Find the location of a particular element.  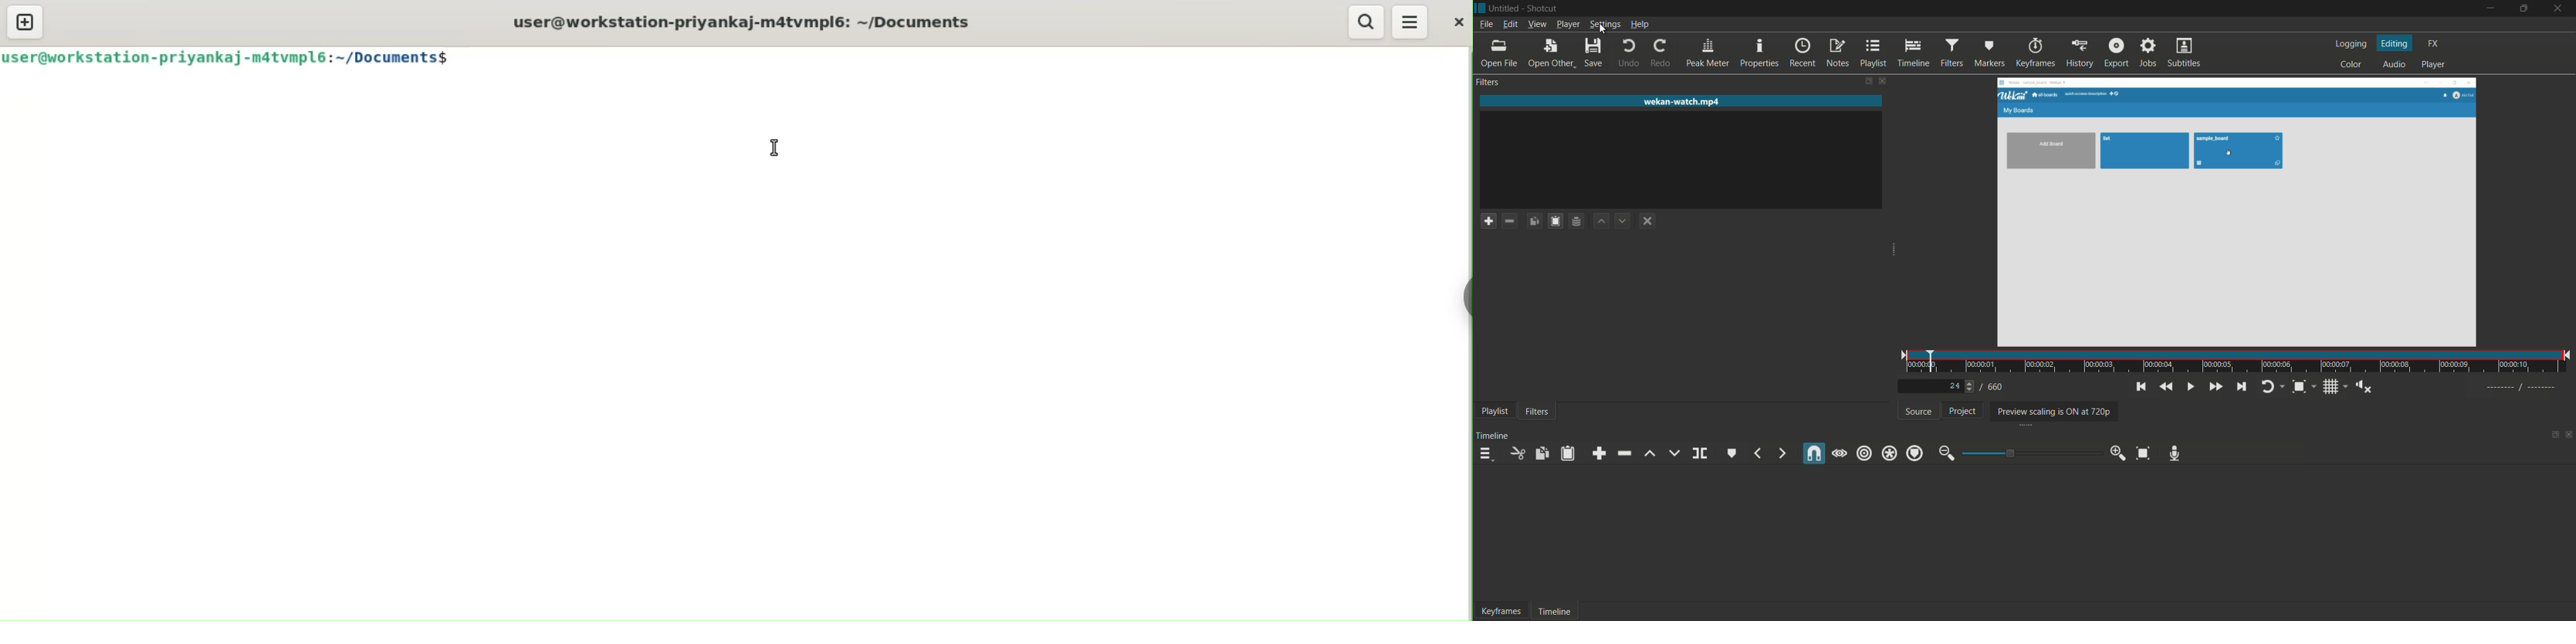

copy checked filters is located at coordinates (1532, 221).